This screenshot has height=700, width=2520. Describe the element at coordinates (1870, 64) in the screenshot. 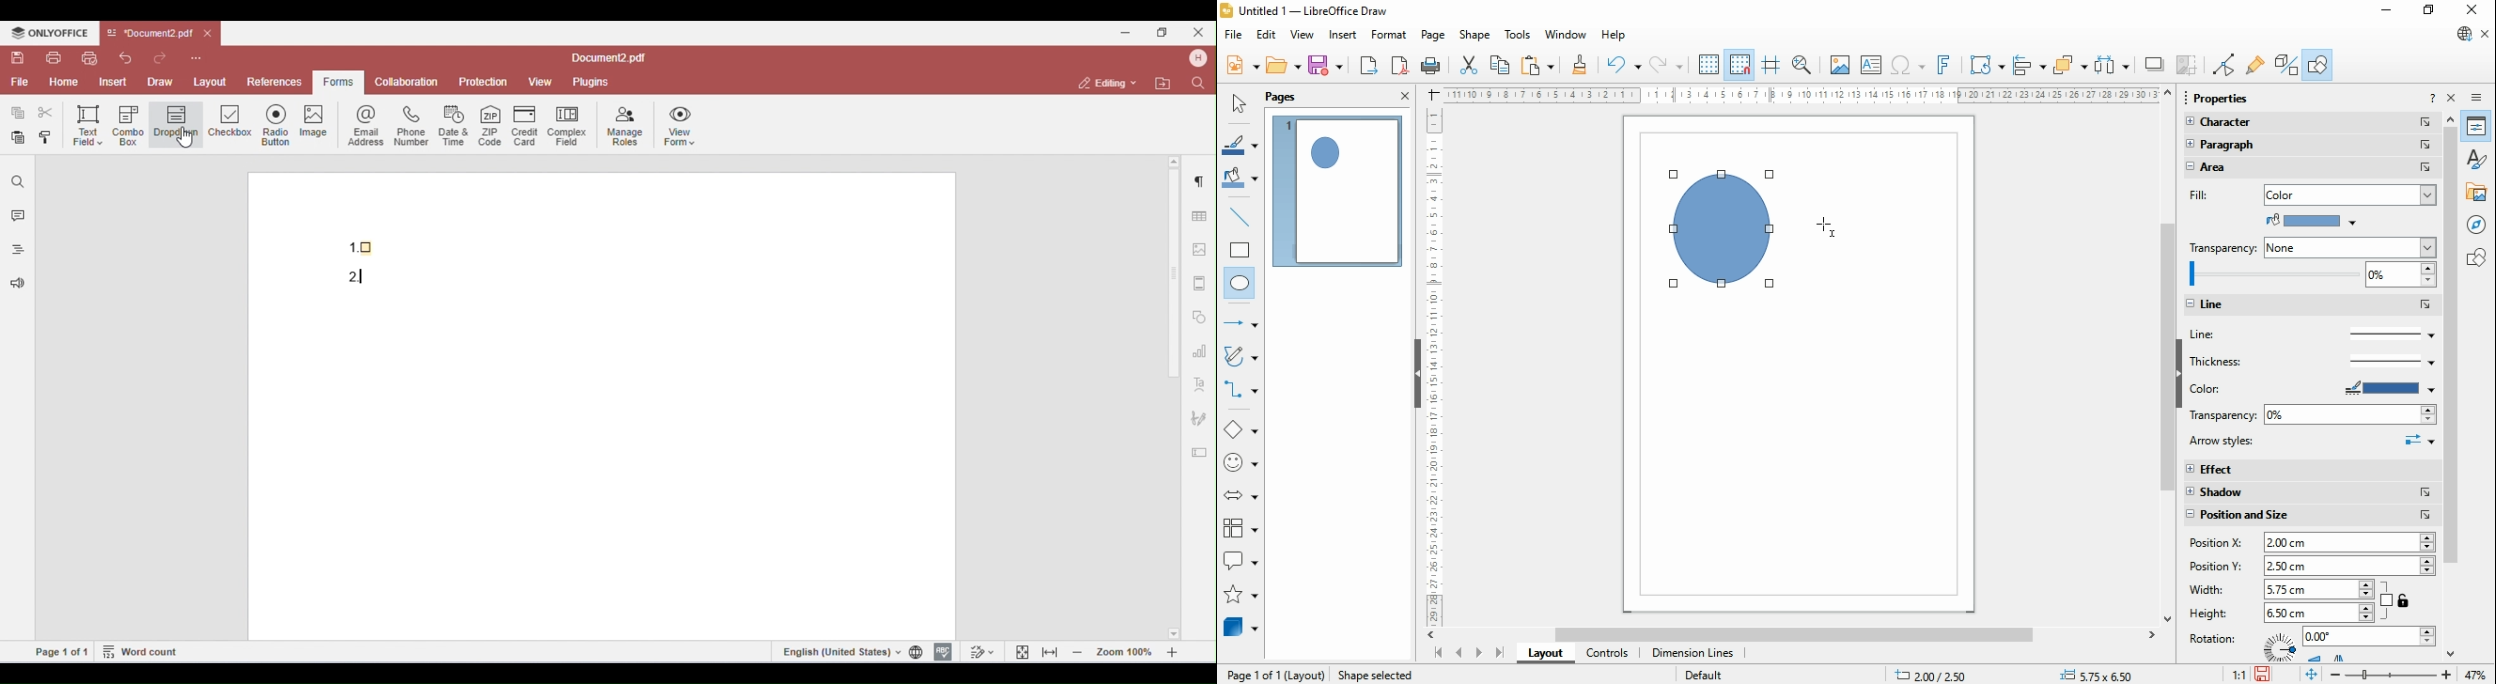

I see `insert text box` at that location.